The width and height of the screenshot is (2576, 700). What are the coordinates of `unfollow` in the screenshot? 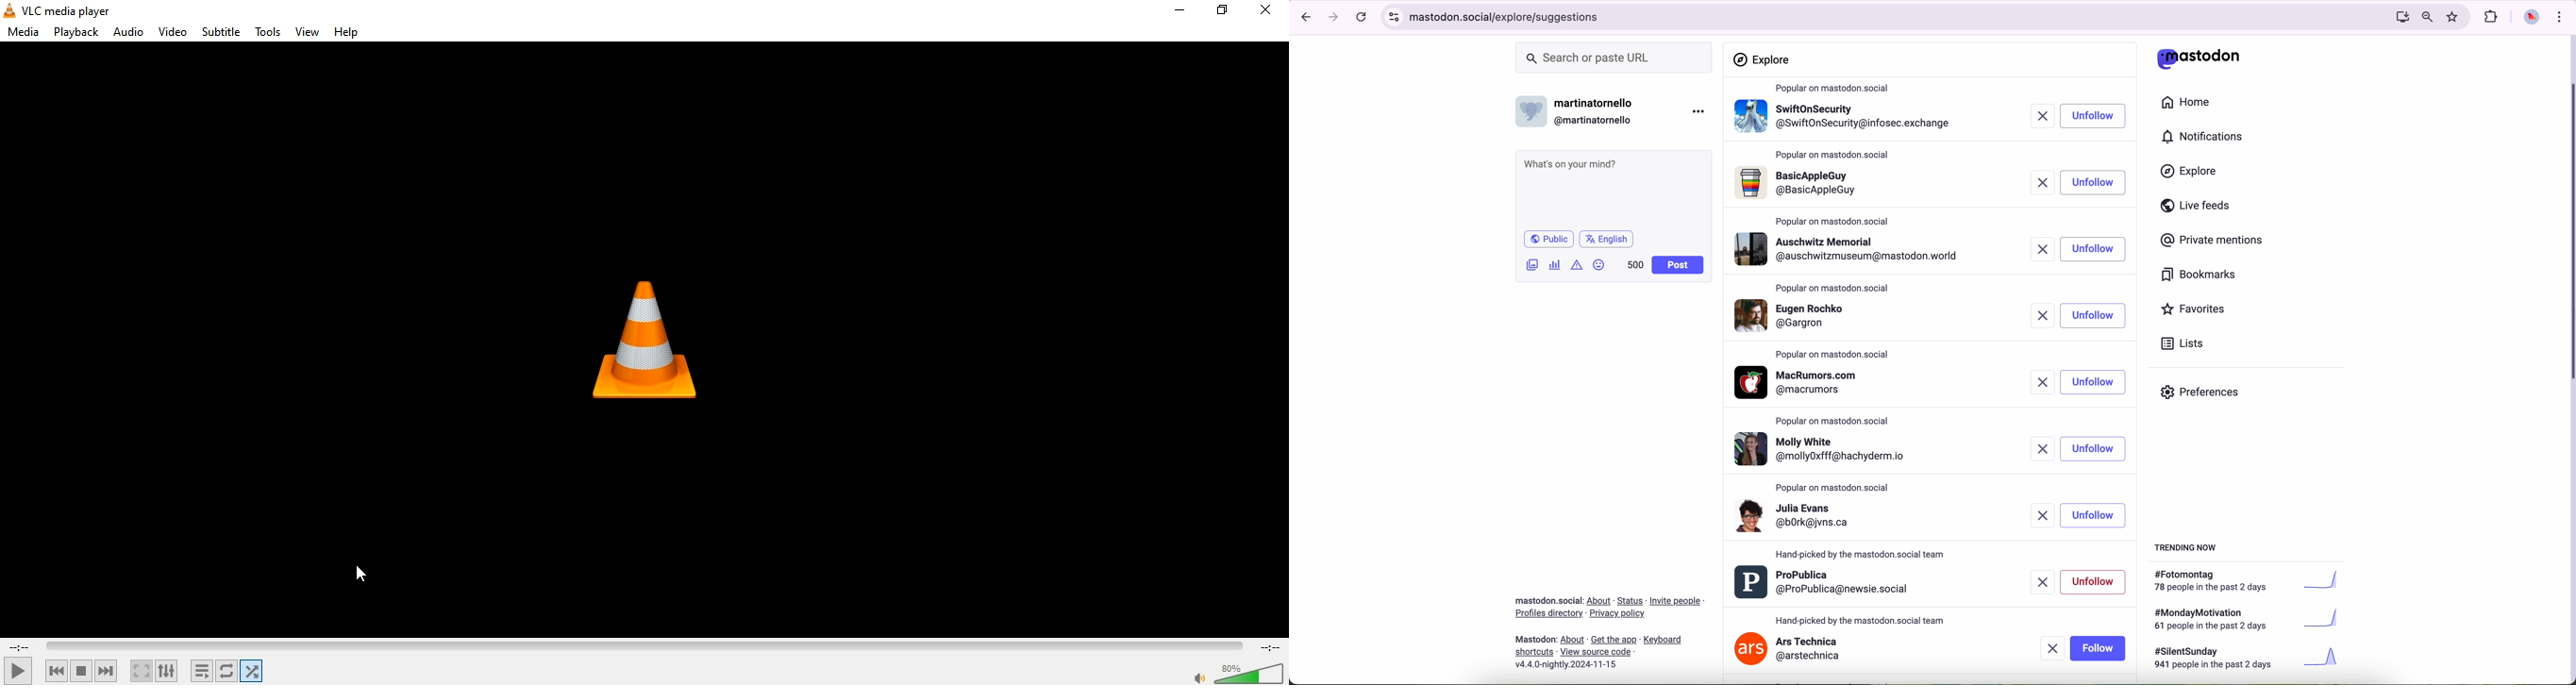 It's located at (2095, 581).